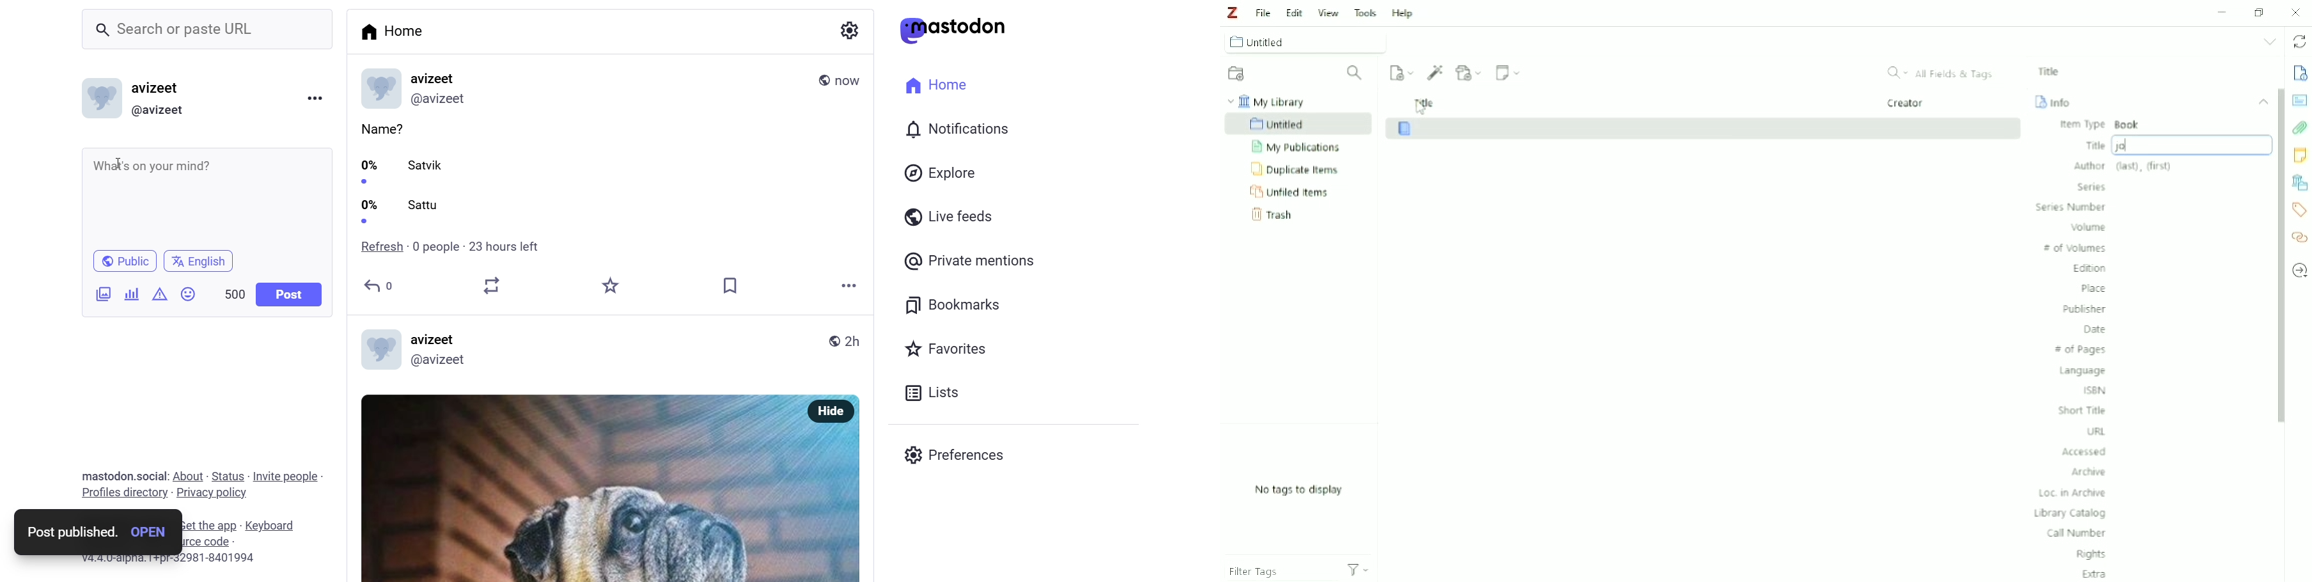  I want to click on Sync, so click(2298, 41).